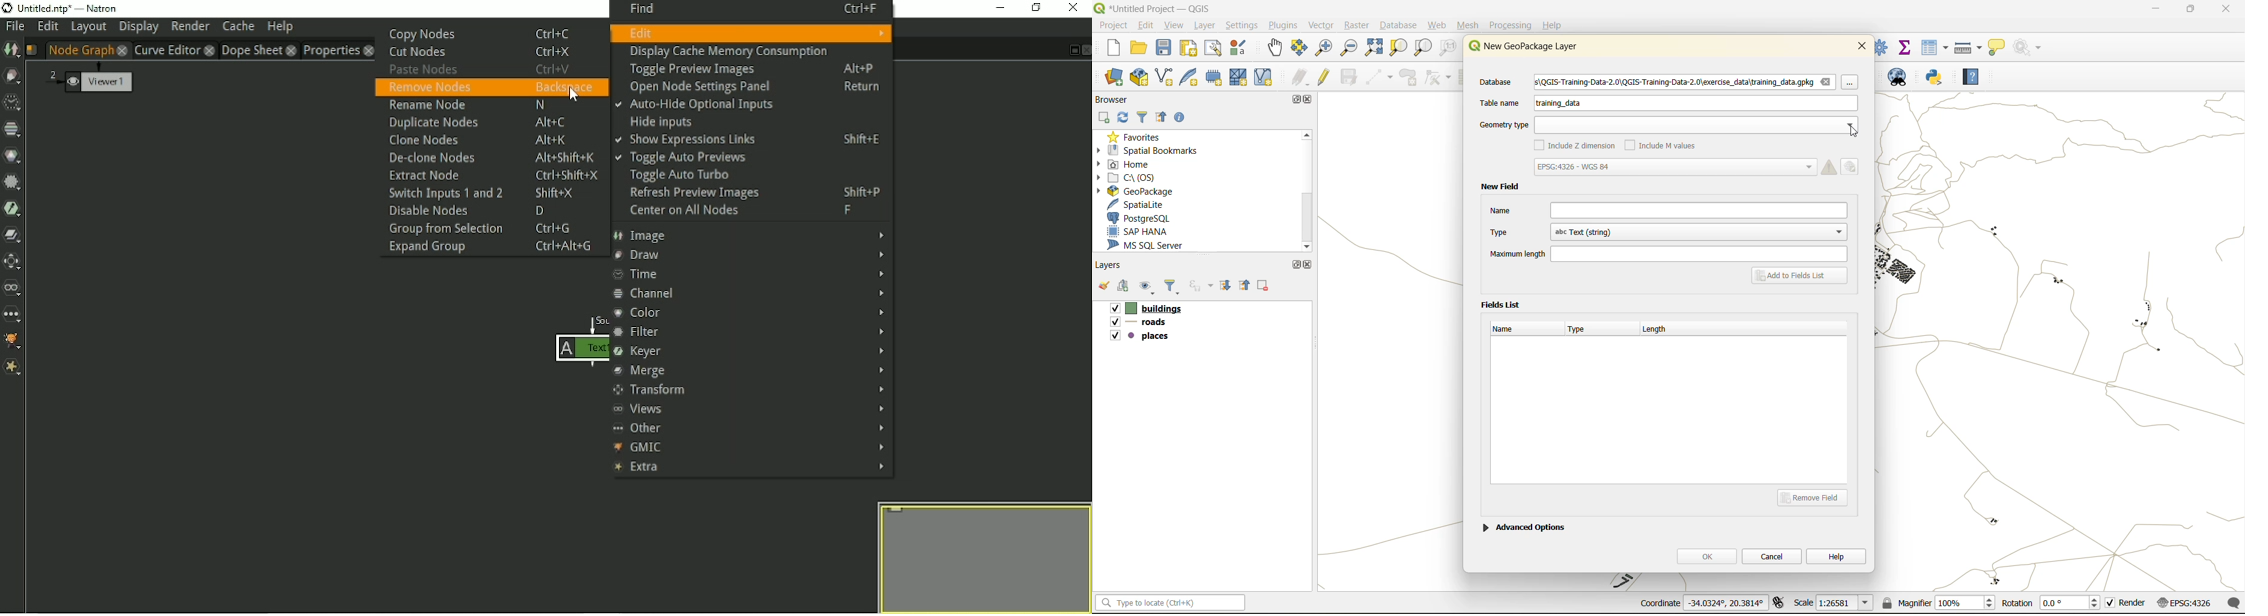  What do you see at coordinates (238, 26) in the screenshot?
I see `Cache` at bounding box center [238, 26].